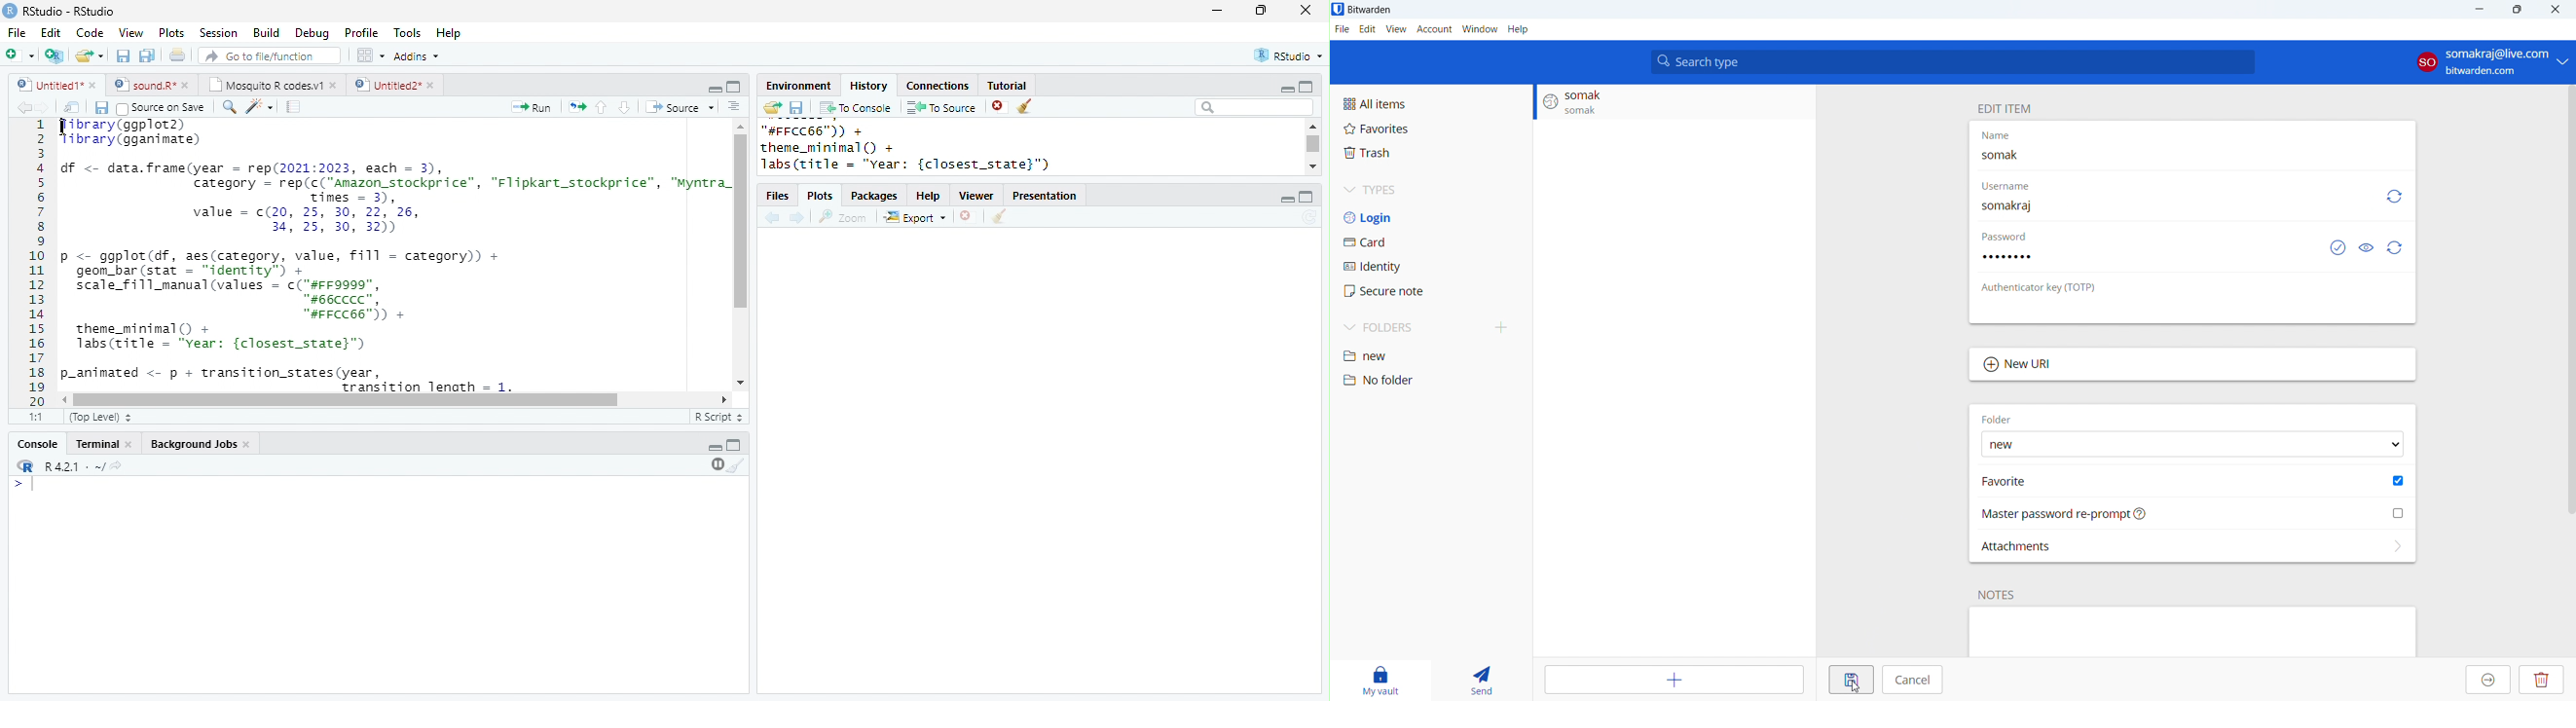  I want to click on History, so click(868, 86).